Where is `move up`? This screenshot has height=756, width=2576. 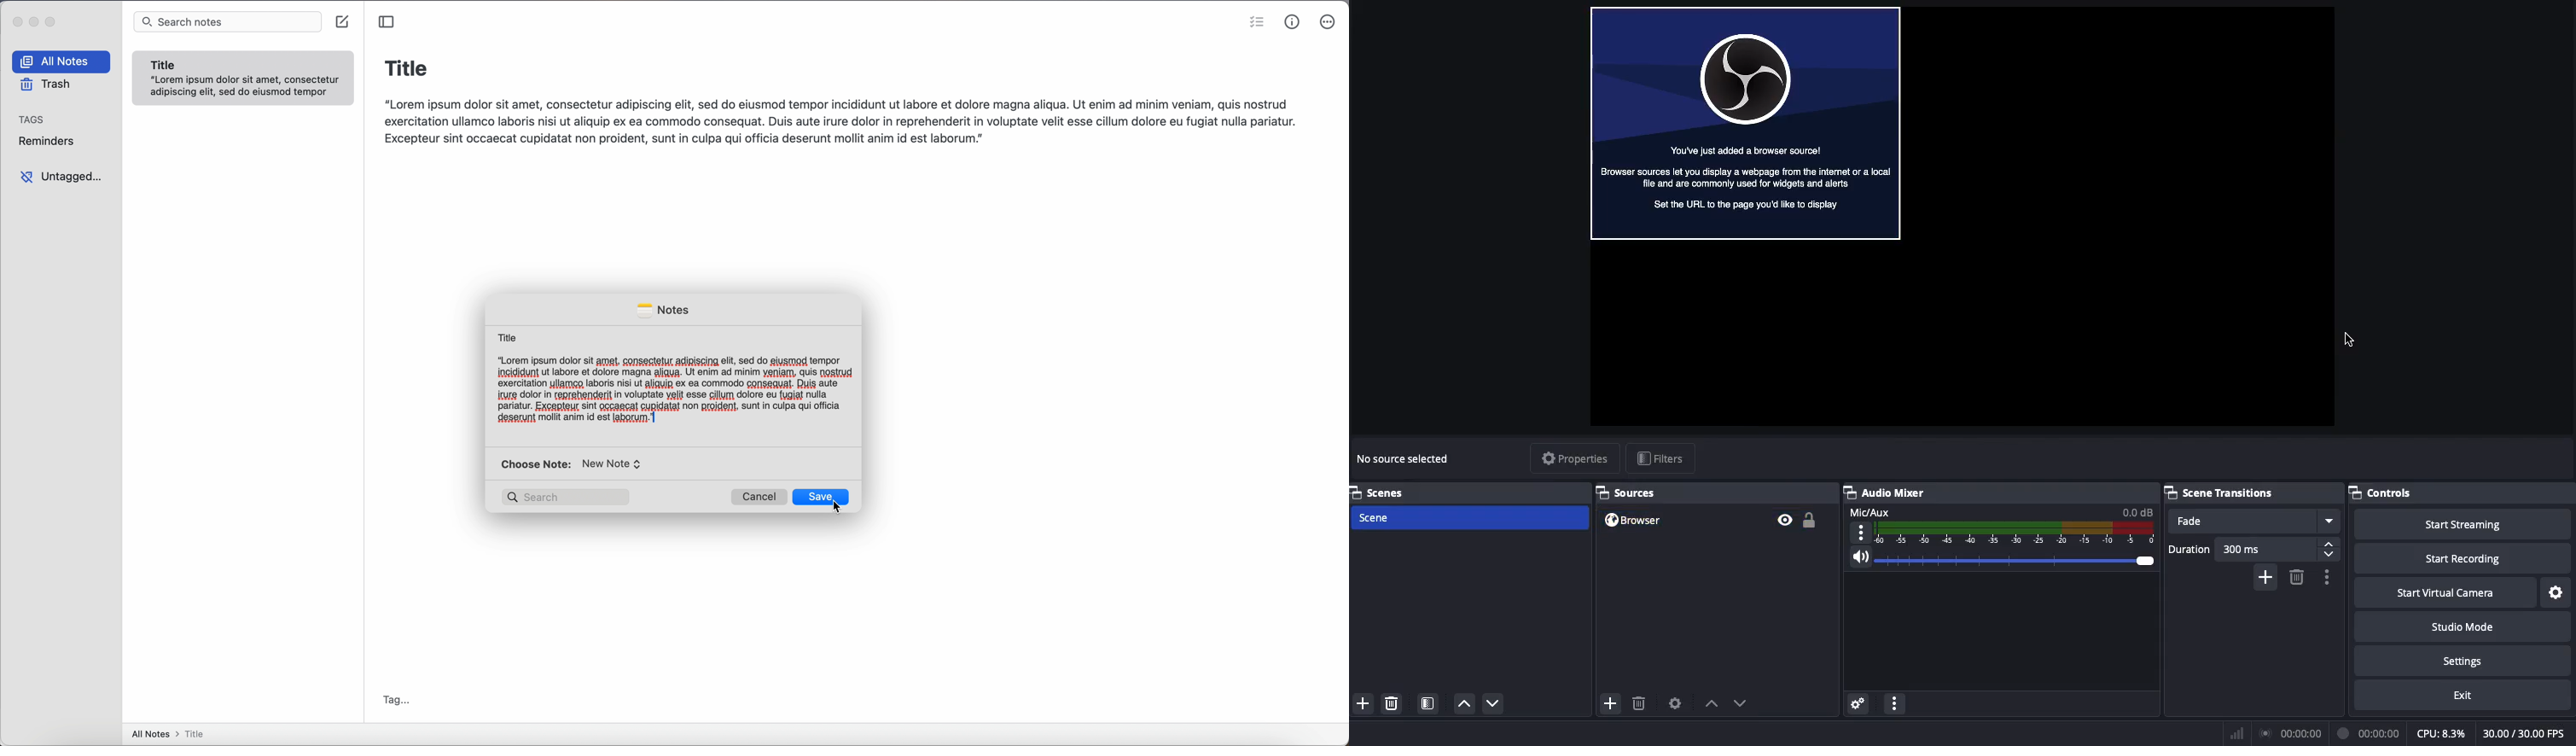
move up is located at coordinates (1463, 704).